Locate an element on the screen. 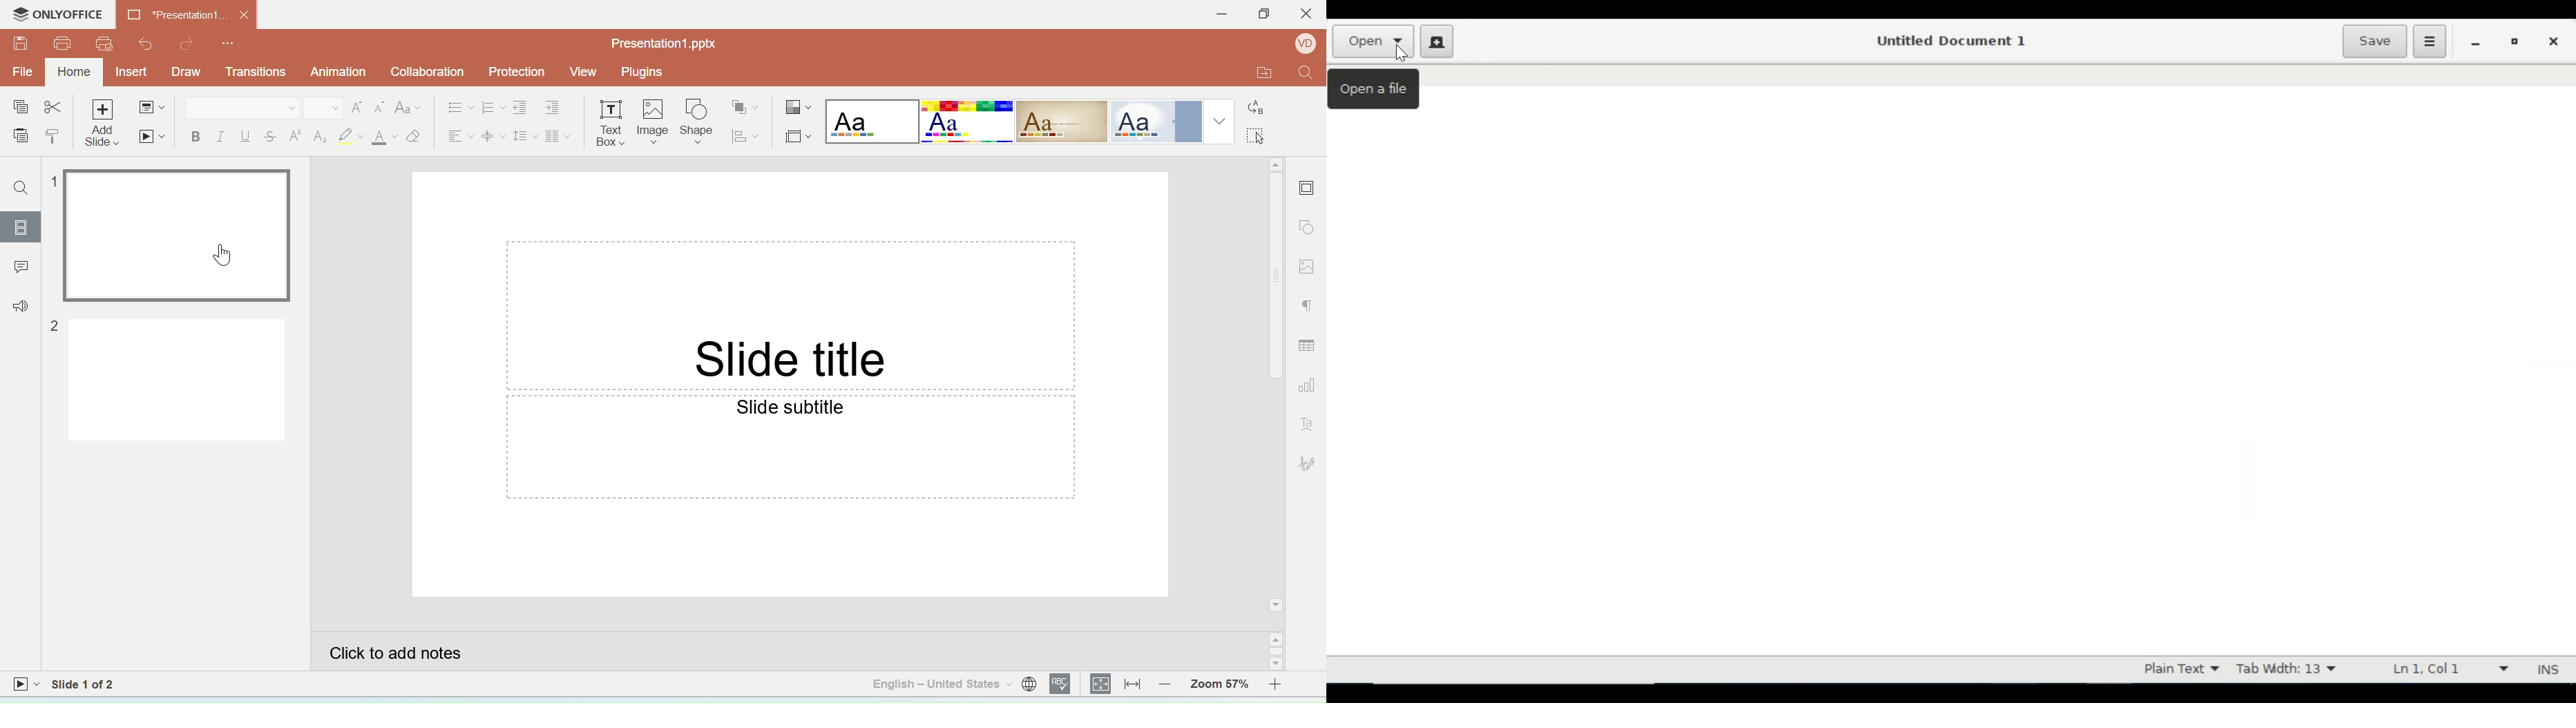 This screenshot has height=728, width=2576. Insert image is located at coordinates (653, 124).